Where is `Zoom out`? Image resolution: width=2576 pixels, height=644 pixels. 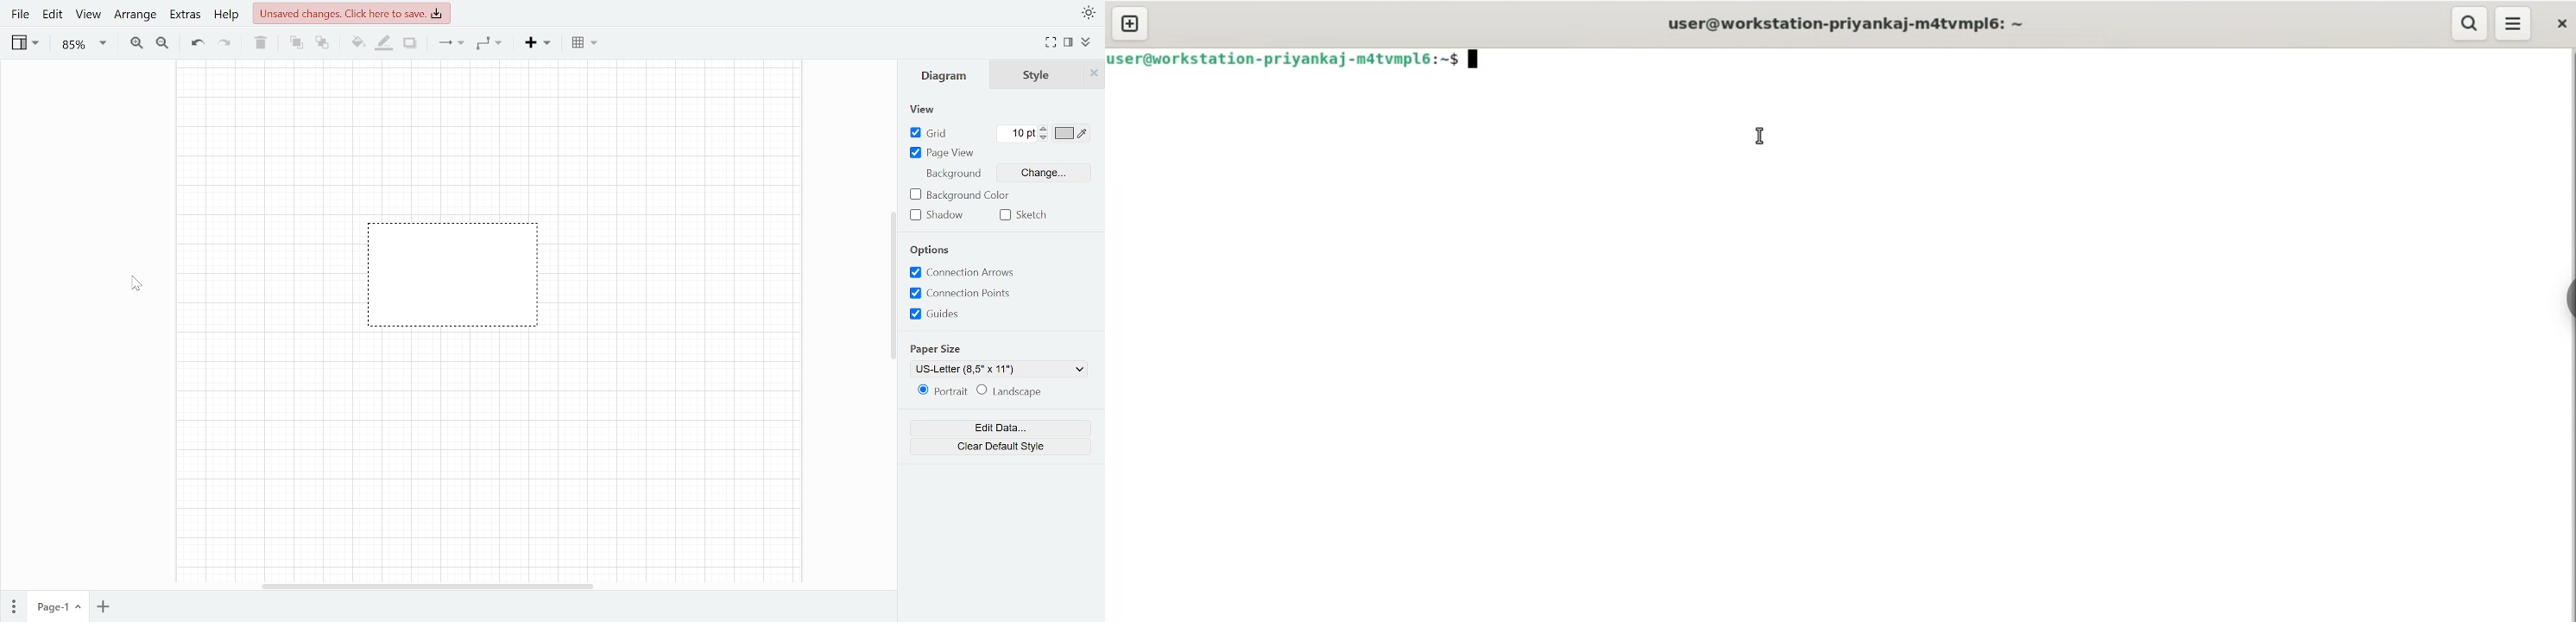
Zoom out is located at coordinates (161, 43).